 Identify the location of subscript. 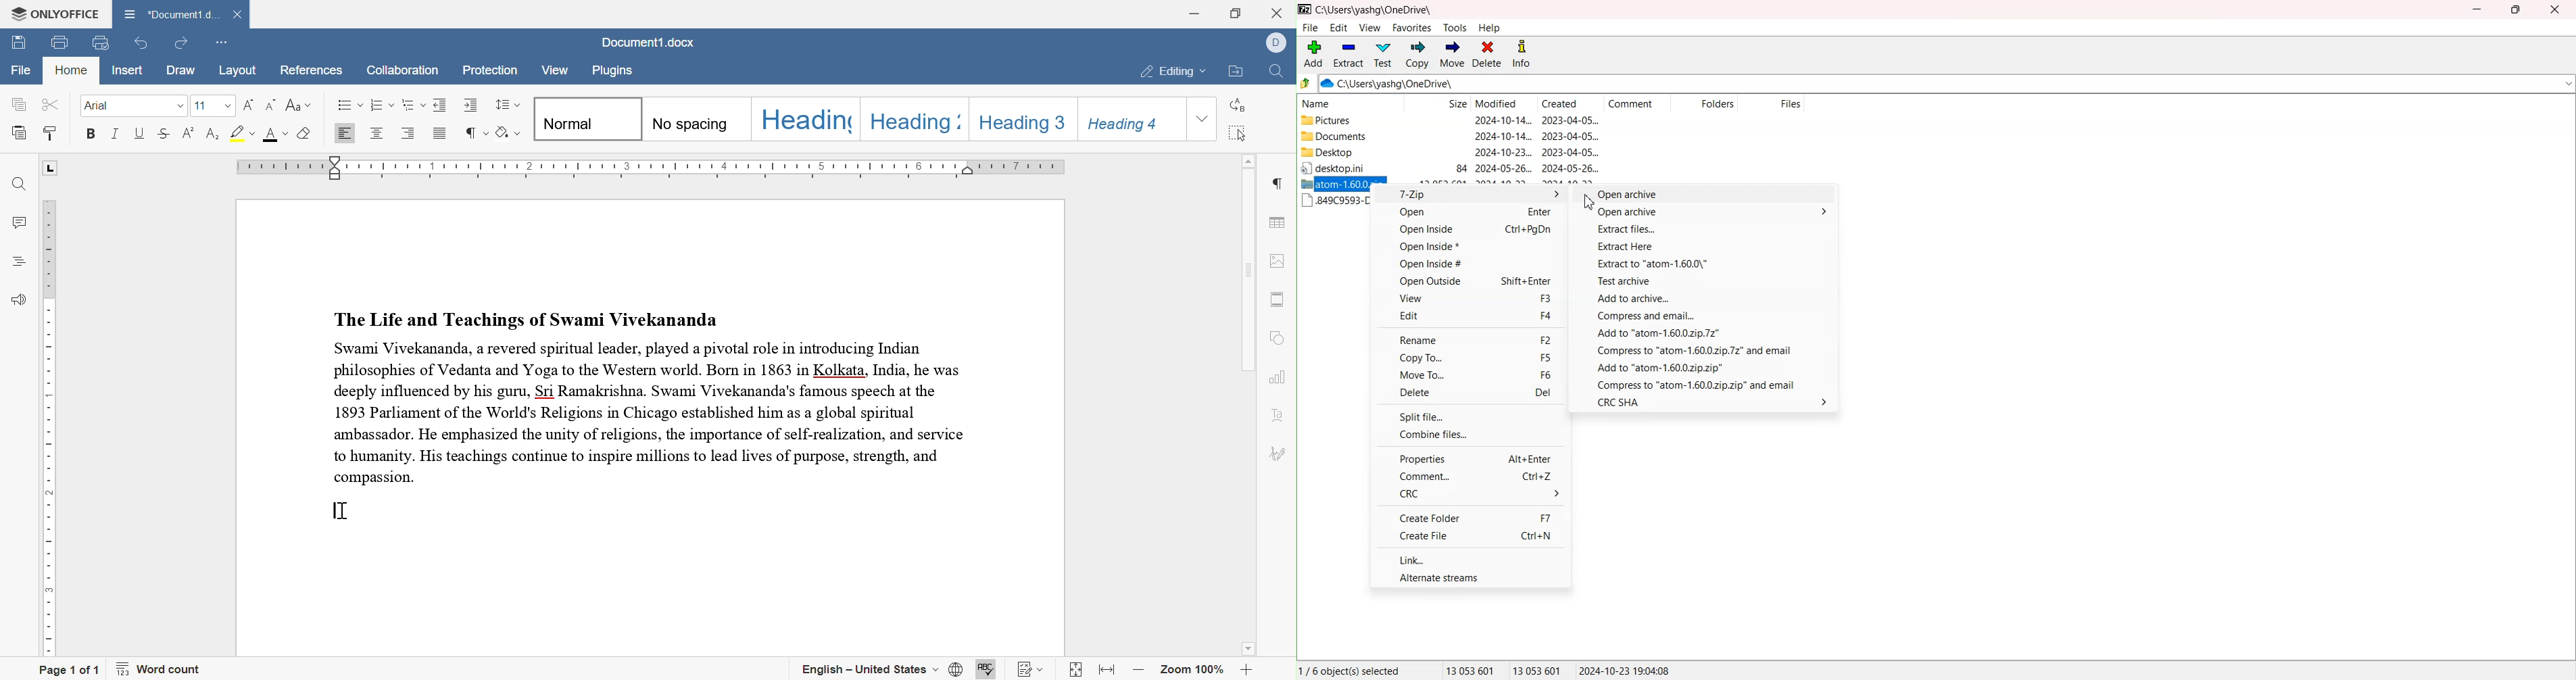
(213, 134).